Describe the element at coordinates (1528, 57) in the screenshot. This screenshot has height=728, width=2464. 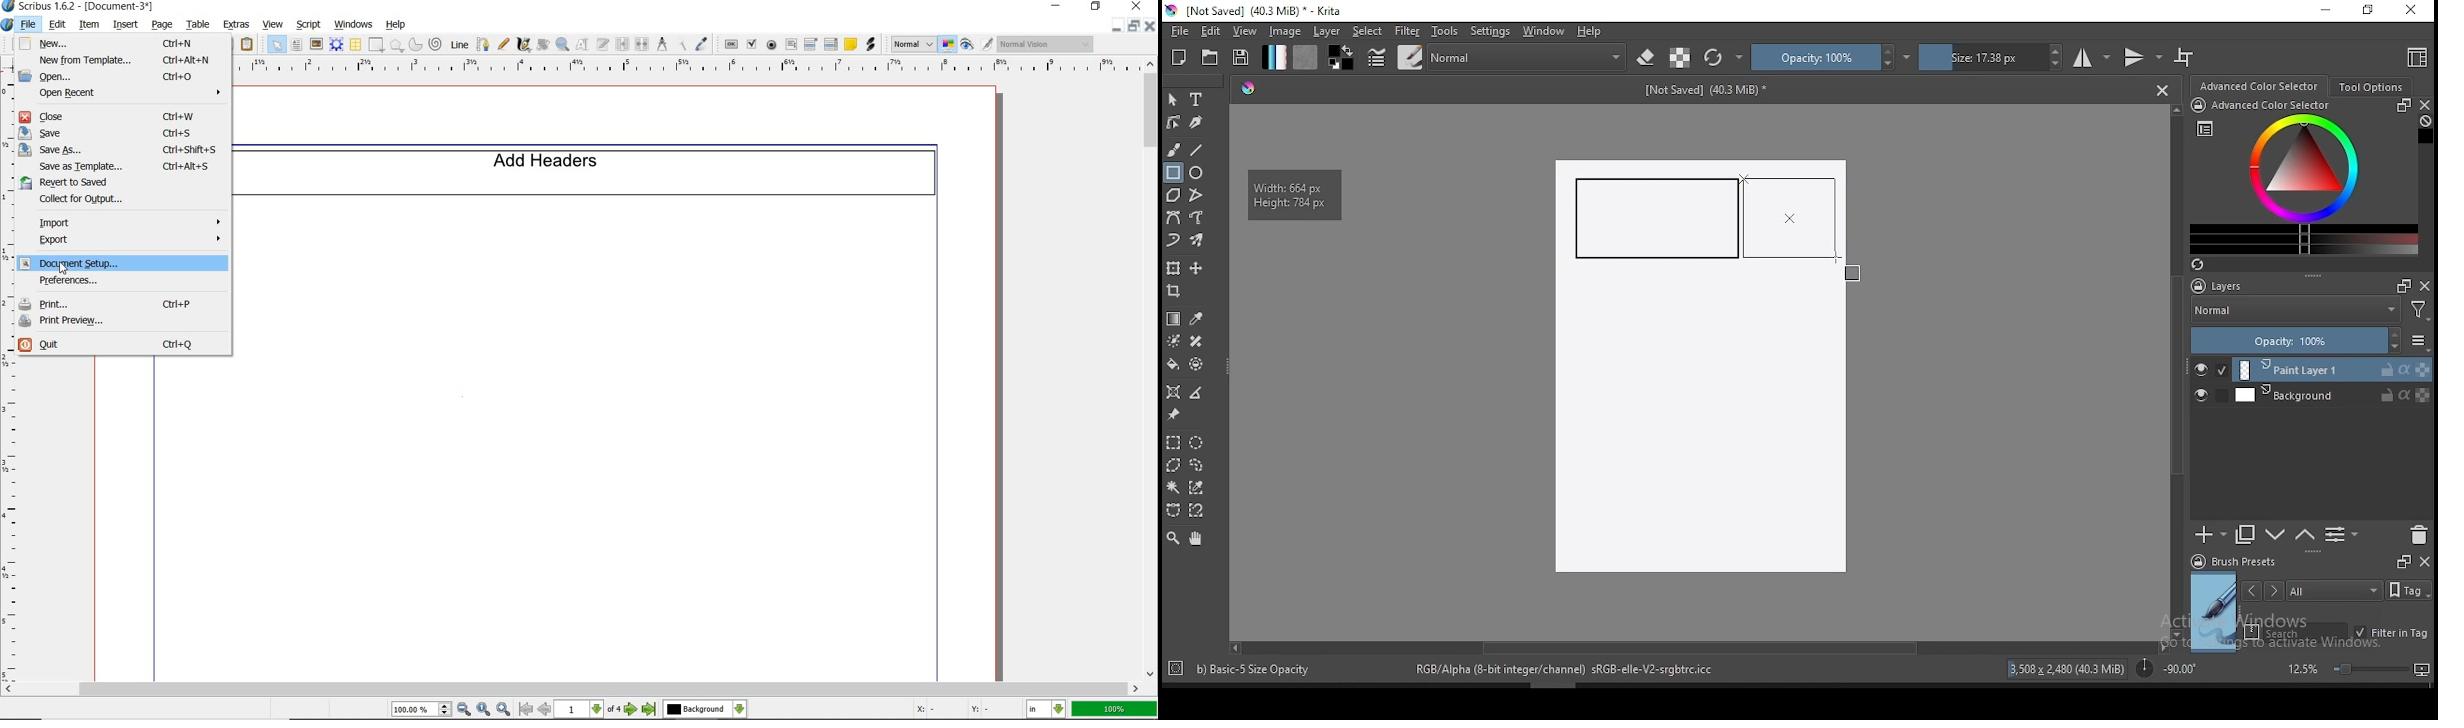
I see `blending mode` at that location.